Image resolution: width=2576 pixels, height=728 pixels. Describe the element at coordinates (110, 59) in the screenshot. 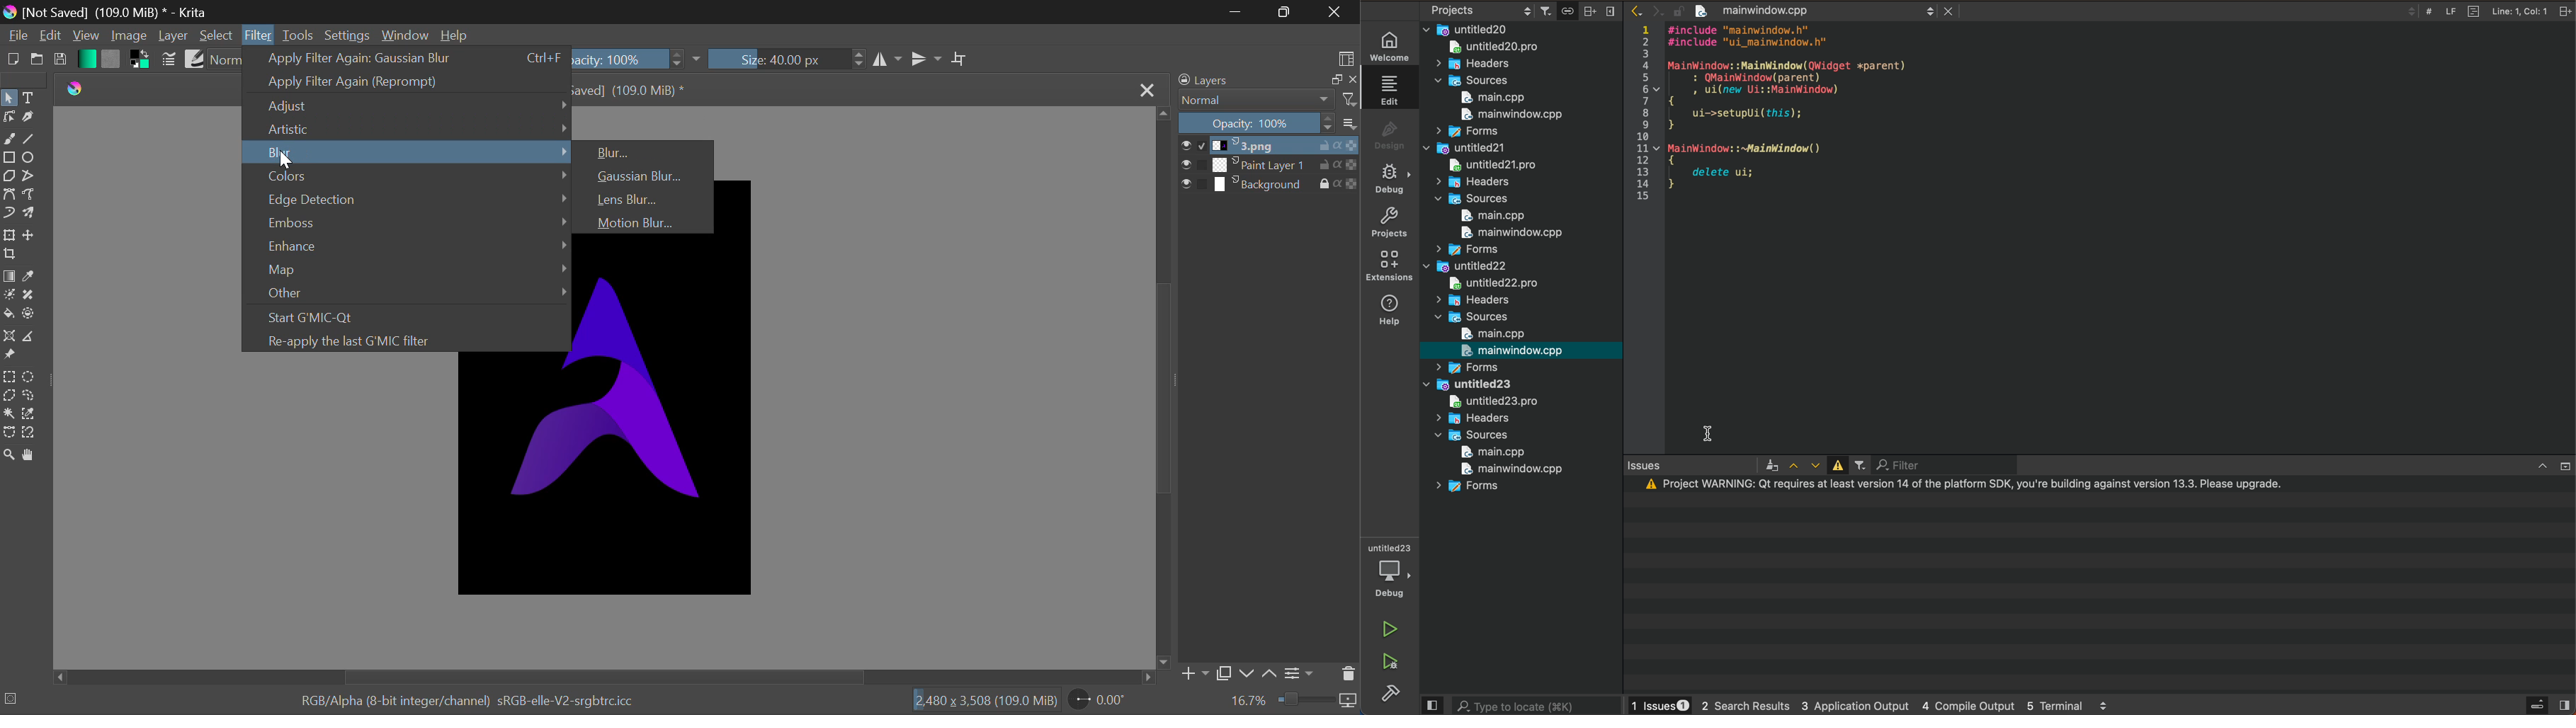

I see `Pattern` at that location.